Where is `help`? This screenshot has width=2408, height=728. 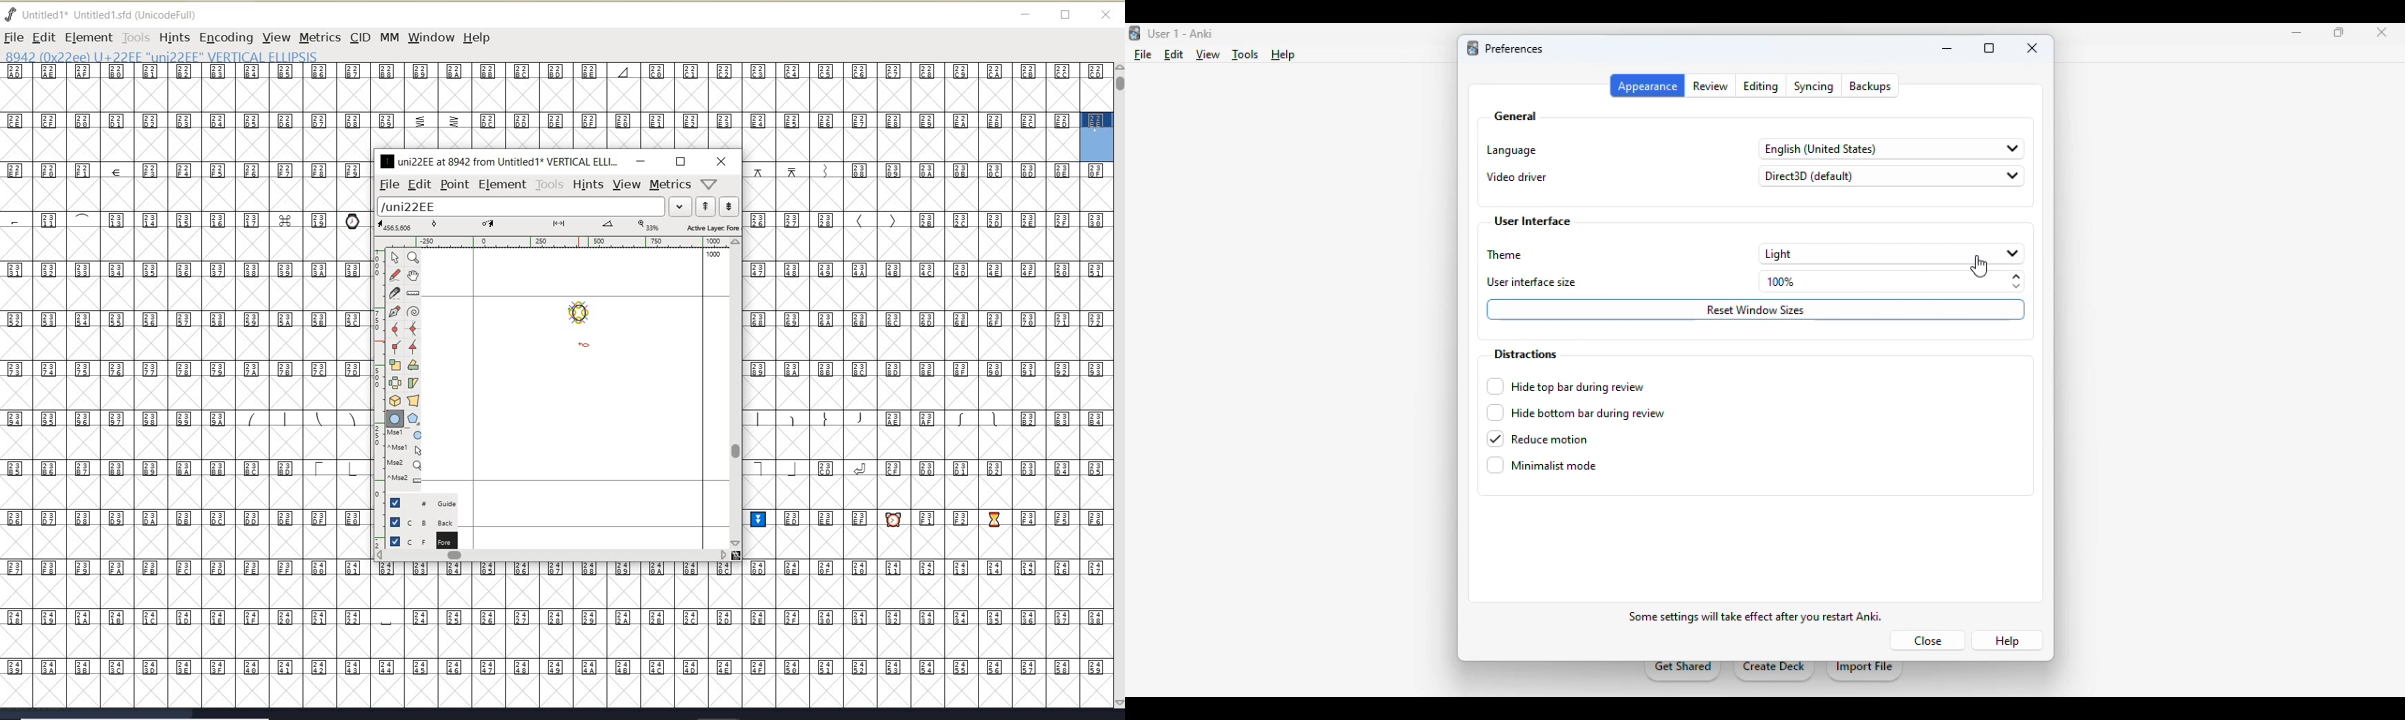
help is located at coordinates (479, 39).